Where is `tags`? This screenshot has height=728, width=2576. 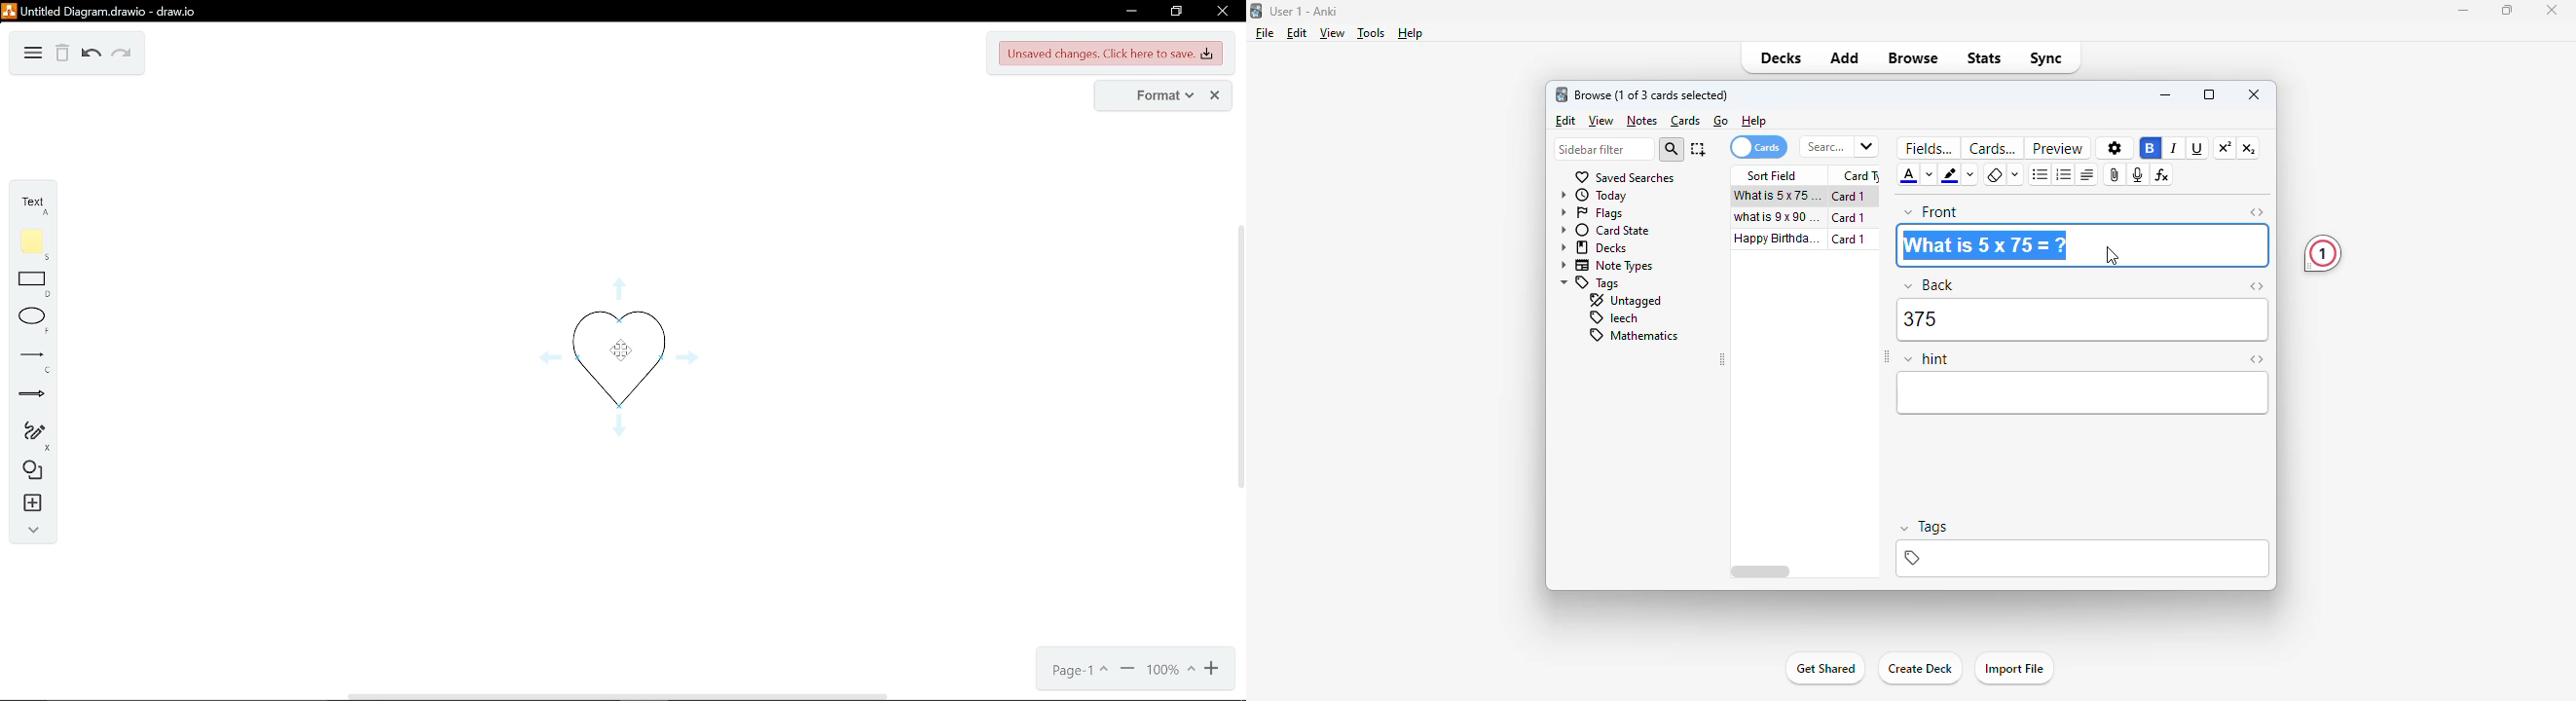
tags is located at coordinates (1591, 284).